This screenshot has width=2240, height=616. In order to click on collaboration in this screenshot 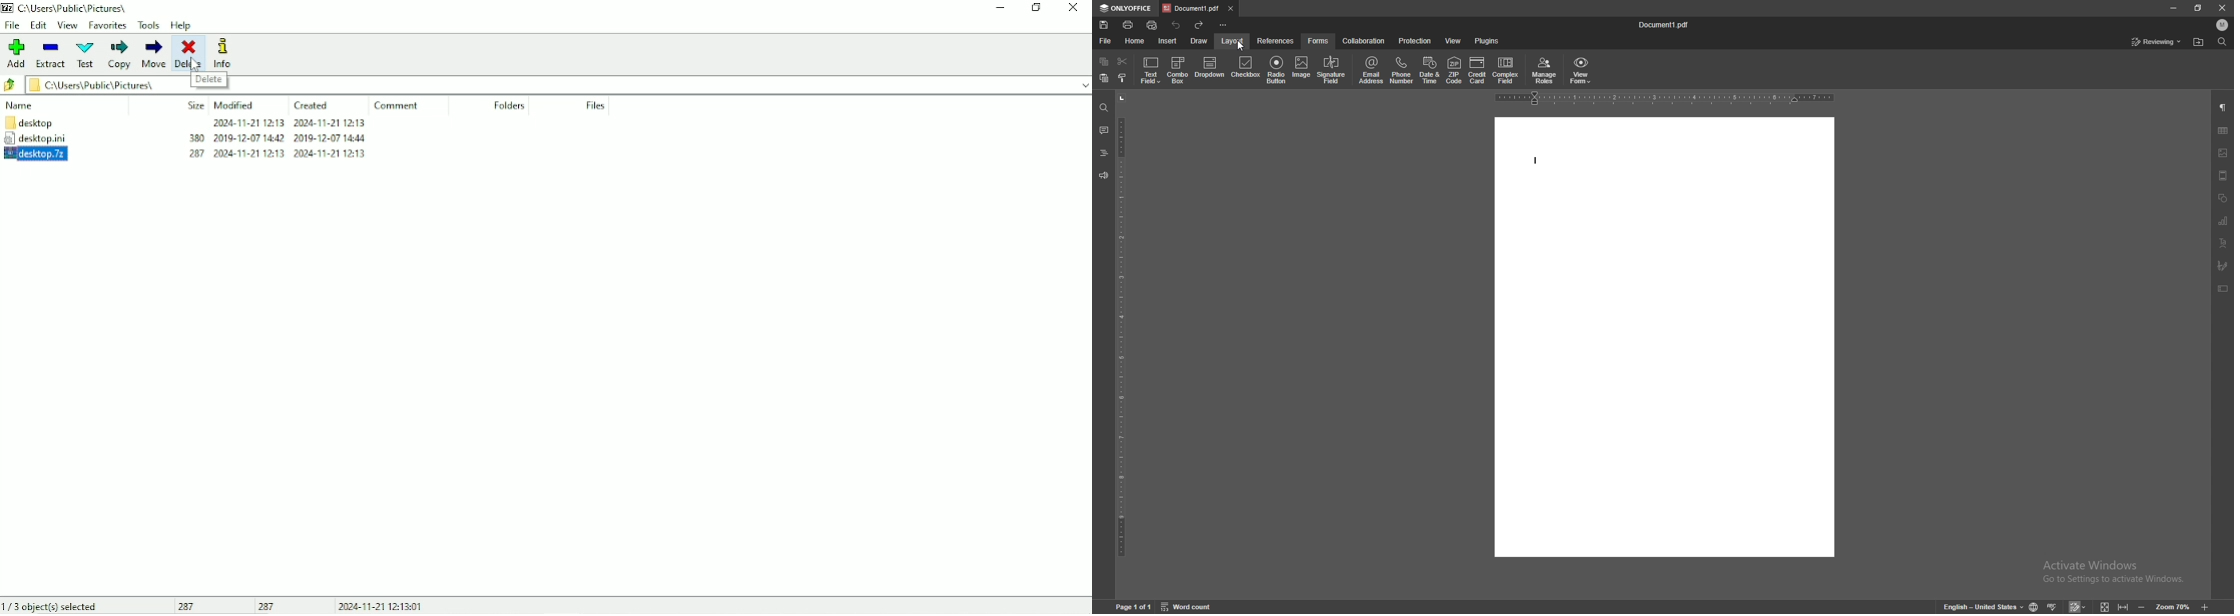, I will do `click(1363, 40)`.